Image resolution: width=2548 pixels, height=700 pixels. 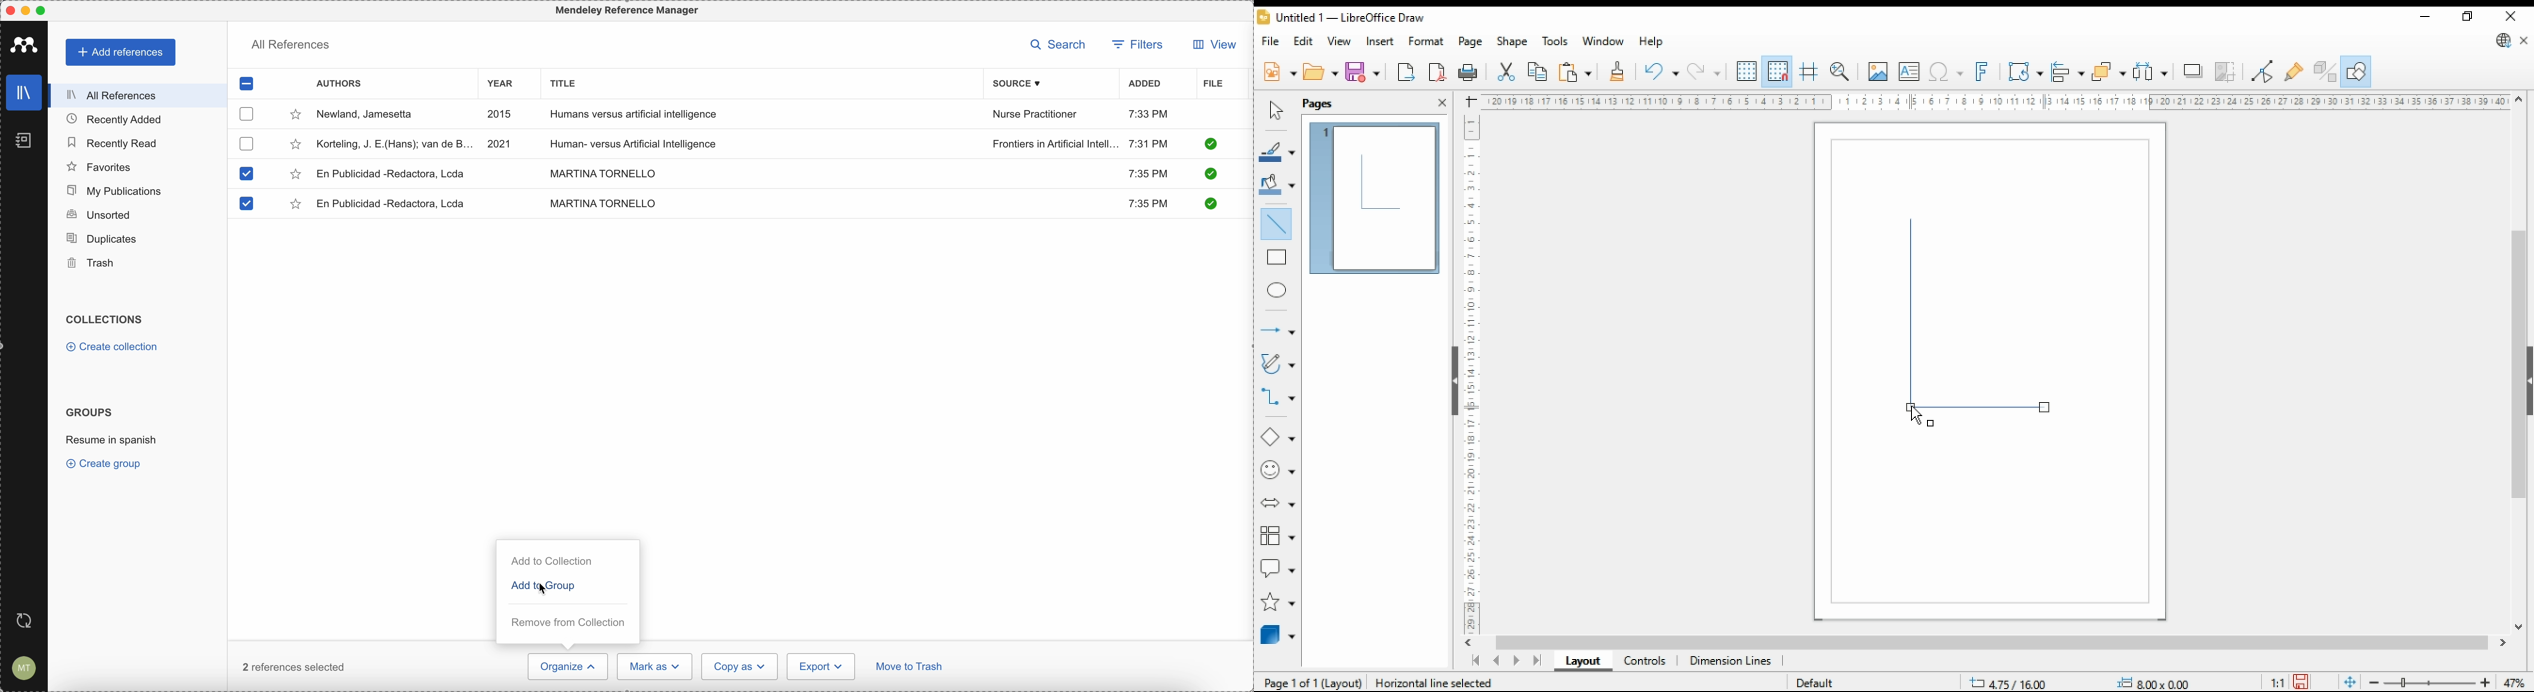 What do you see at coordinates (1150, 205) in the screenshot?
I see `7:35 PM` at bounding box center [1150, 205].